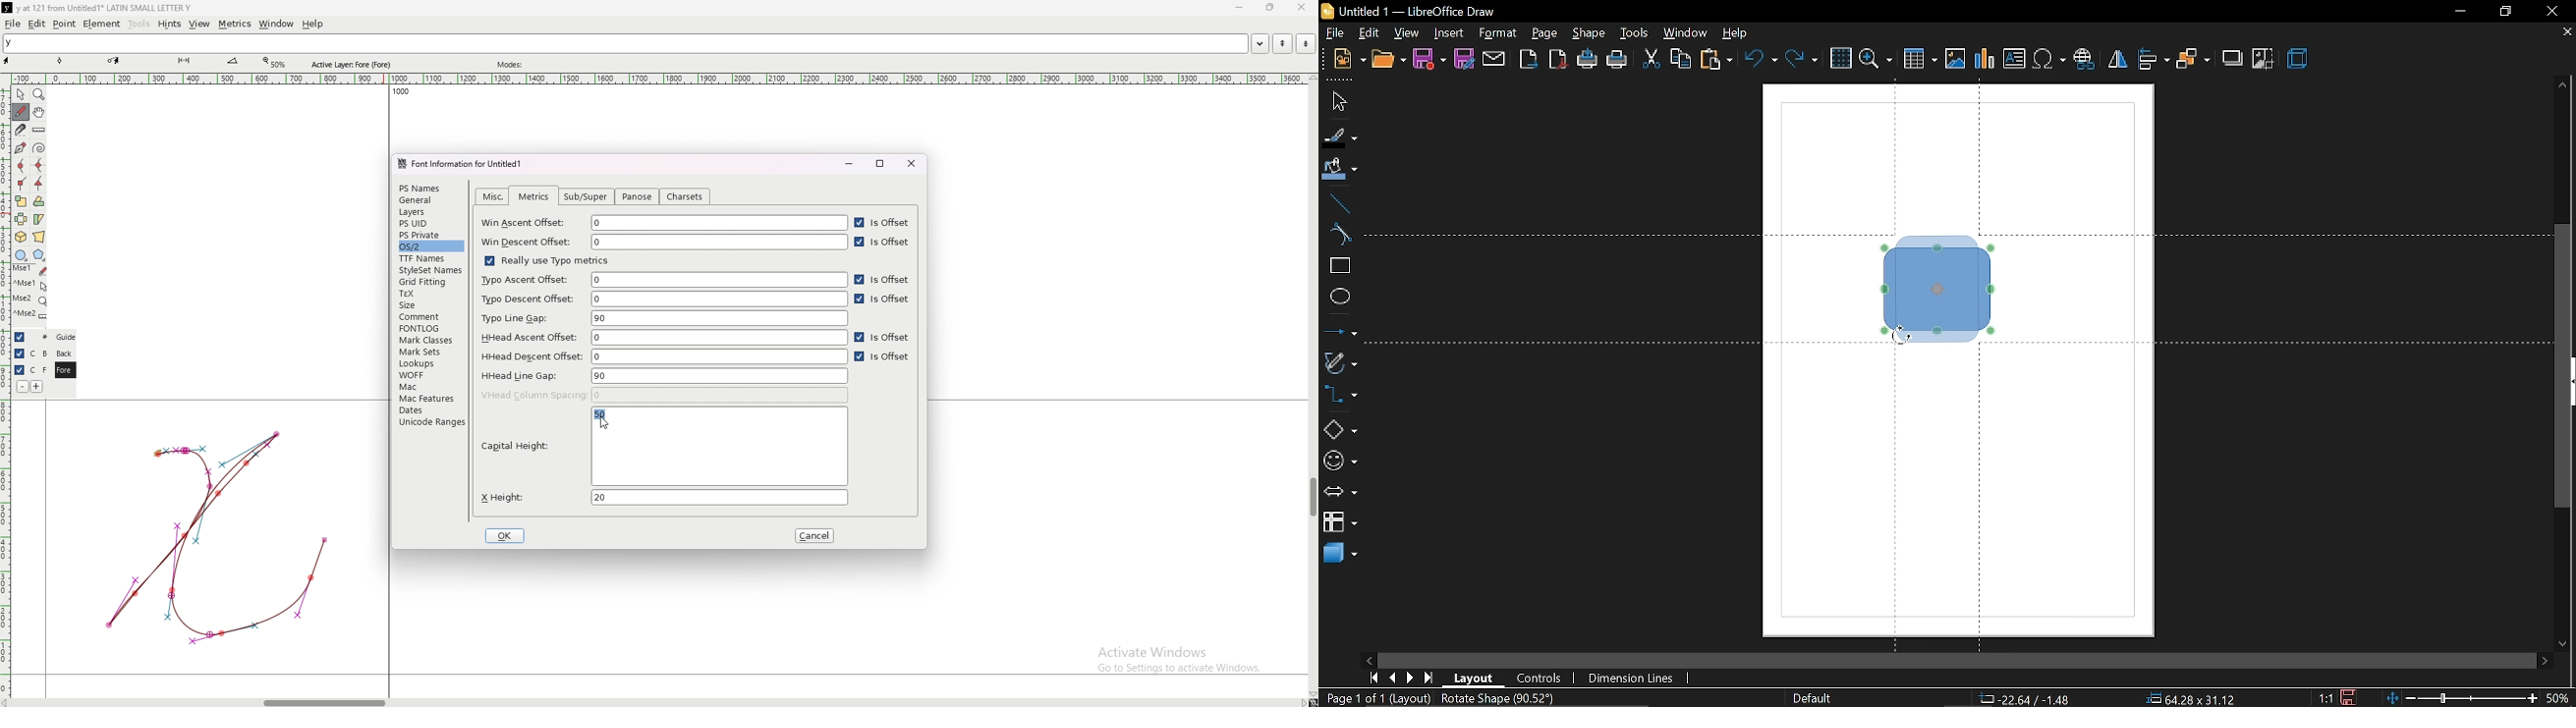 Image resolution: width=2576 pixels, height=728 pixels. What do you see at coordinates (64, 354) in the screenshot?
I see `back` at bounding box center [64, 354].